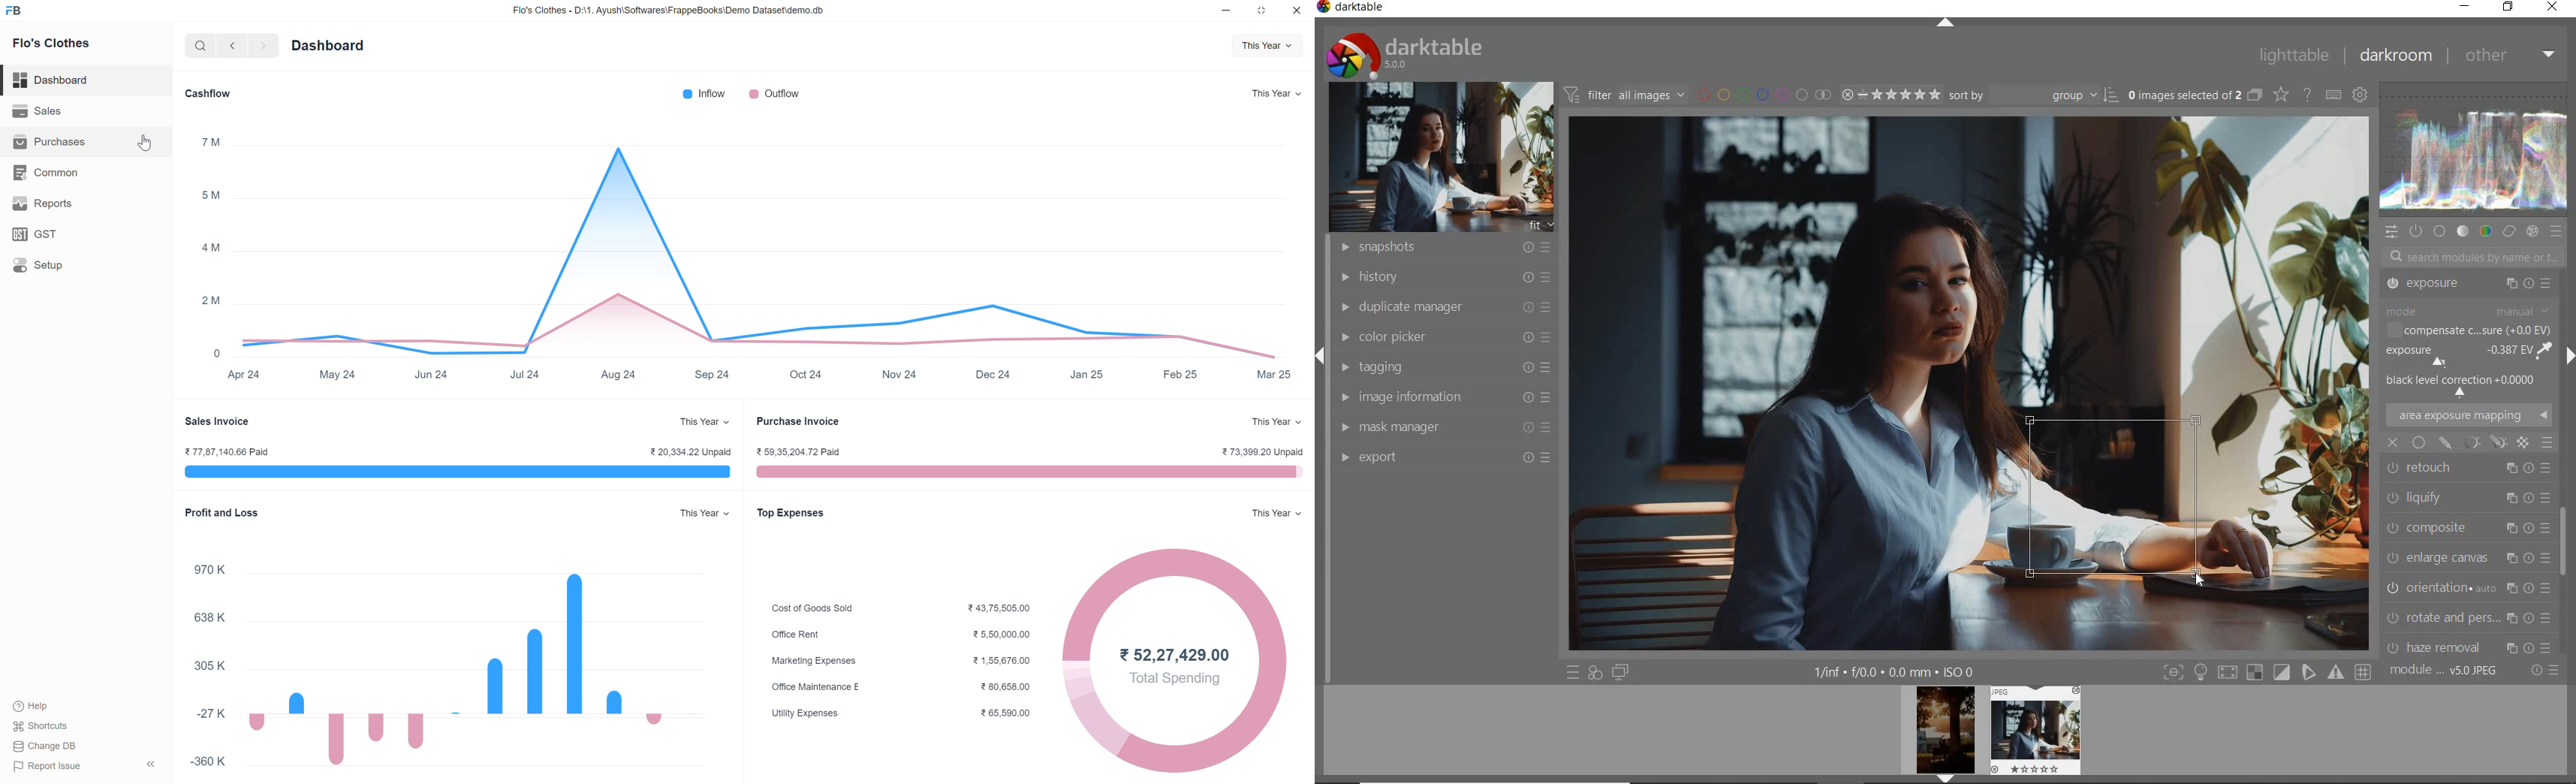 The width and height of the screenshot is (2576, 784). Describe the element at coordinates (200, 661) in the screenshot. I see `305K` at that location.